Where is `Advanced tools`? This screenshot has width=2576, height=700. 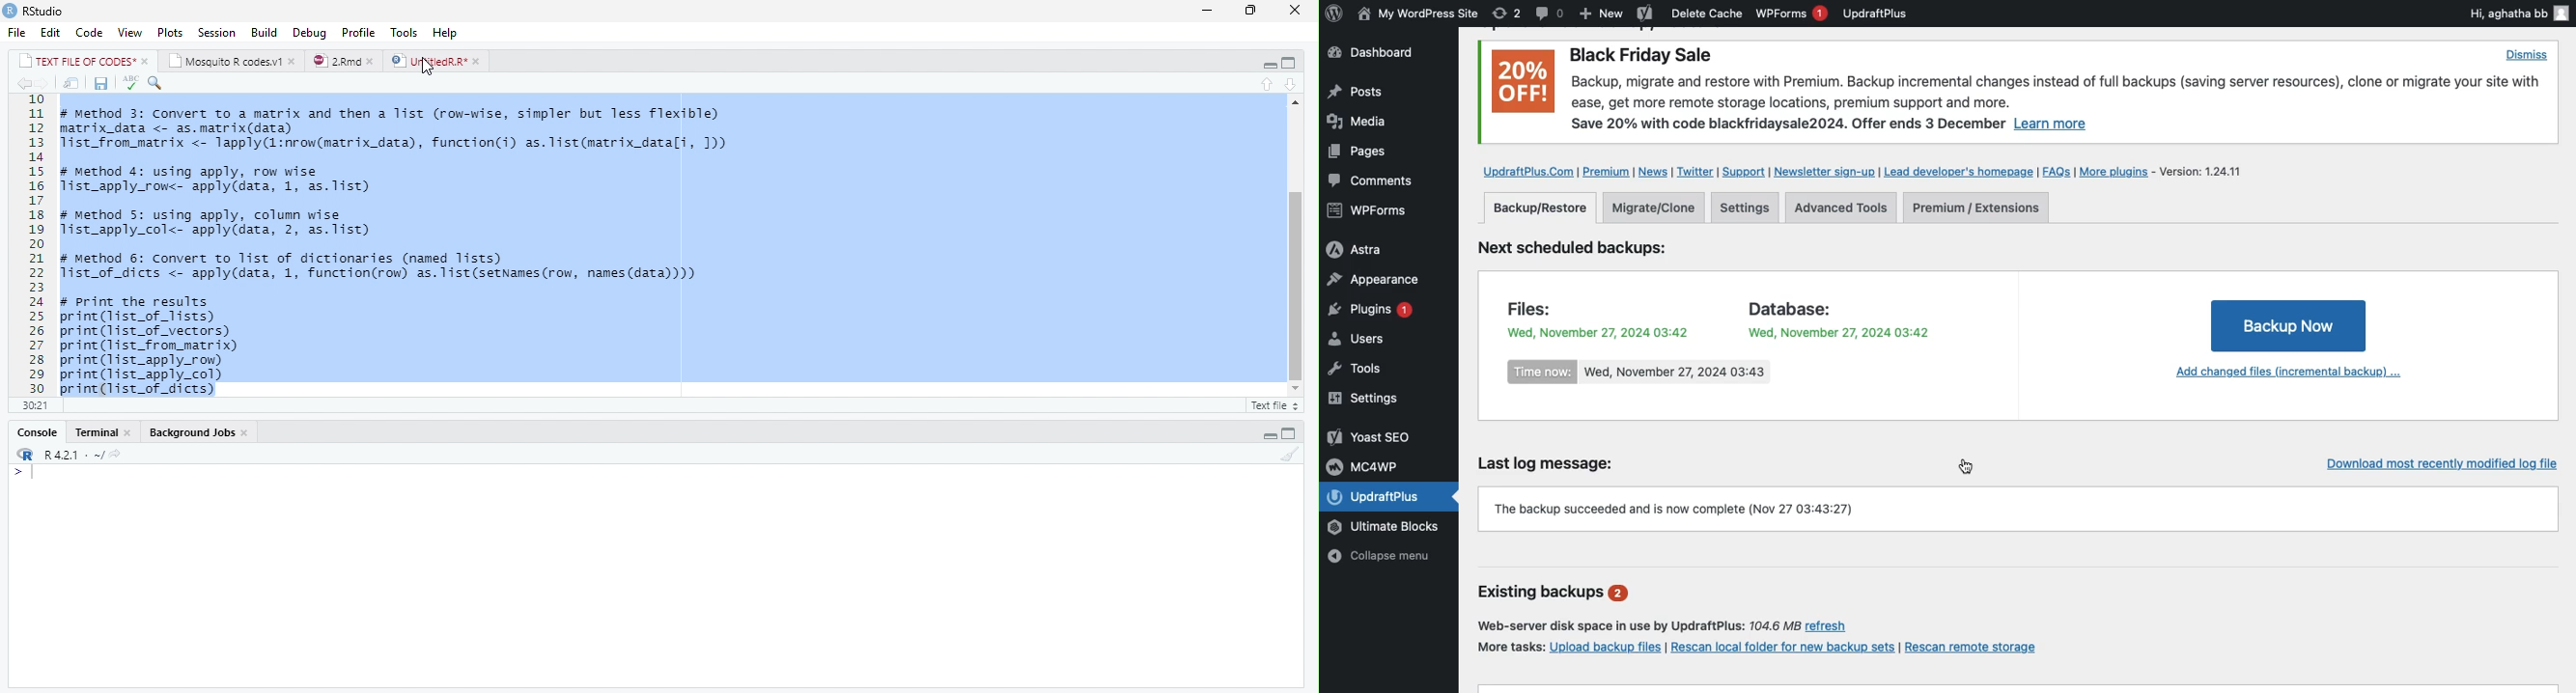
Advanced tools is located at coordinates (1838, 208).